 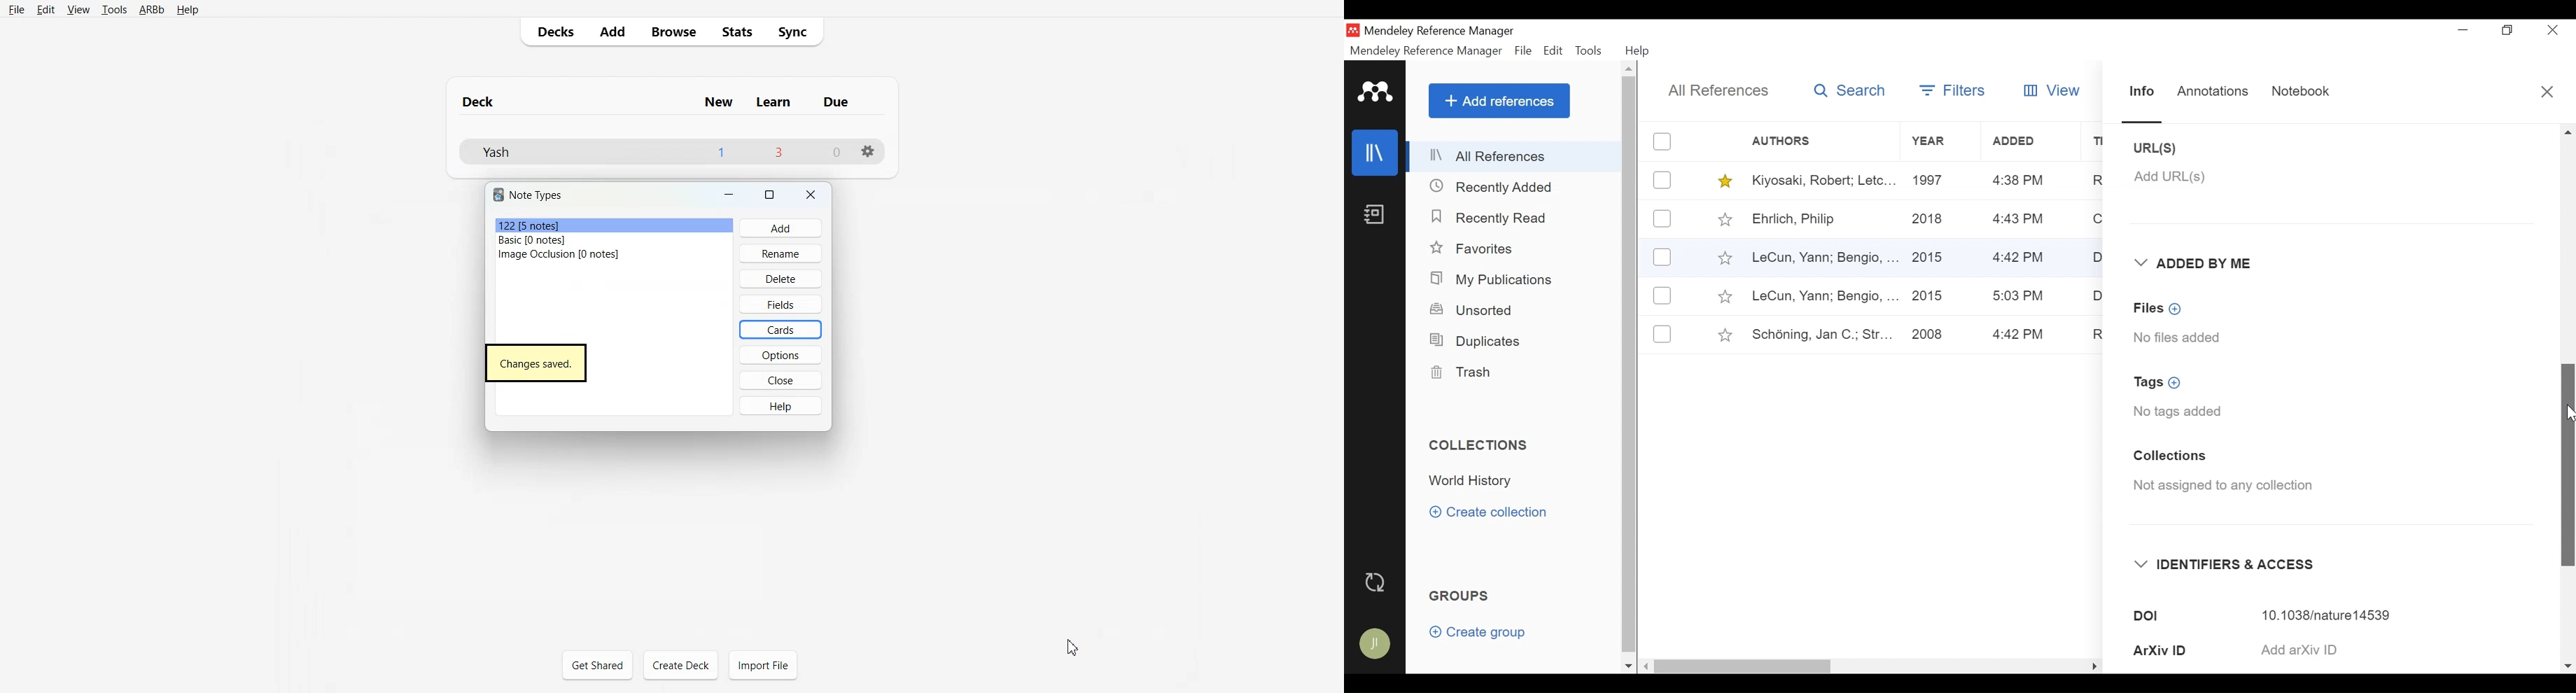 What do you see at coordinates (792, 409) in the screenshot?
I see `help` at bounding box center [792, 409].